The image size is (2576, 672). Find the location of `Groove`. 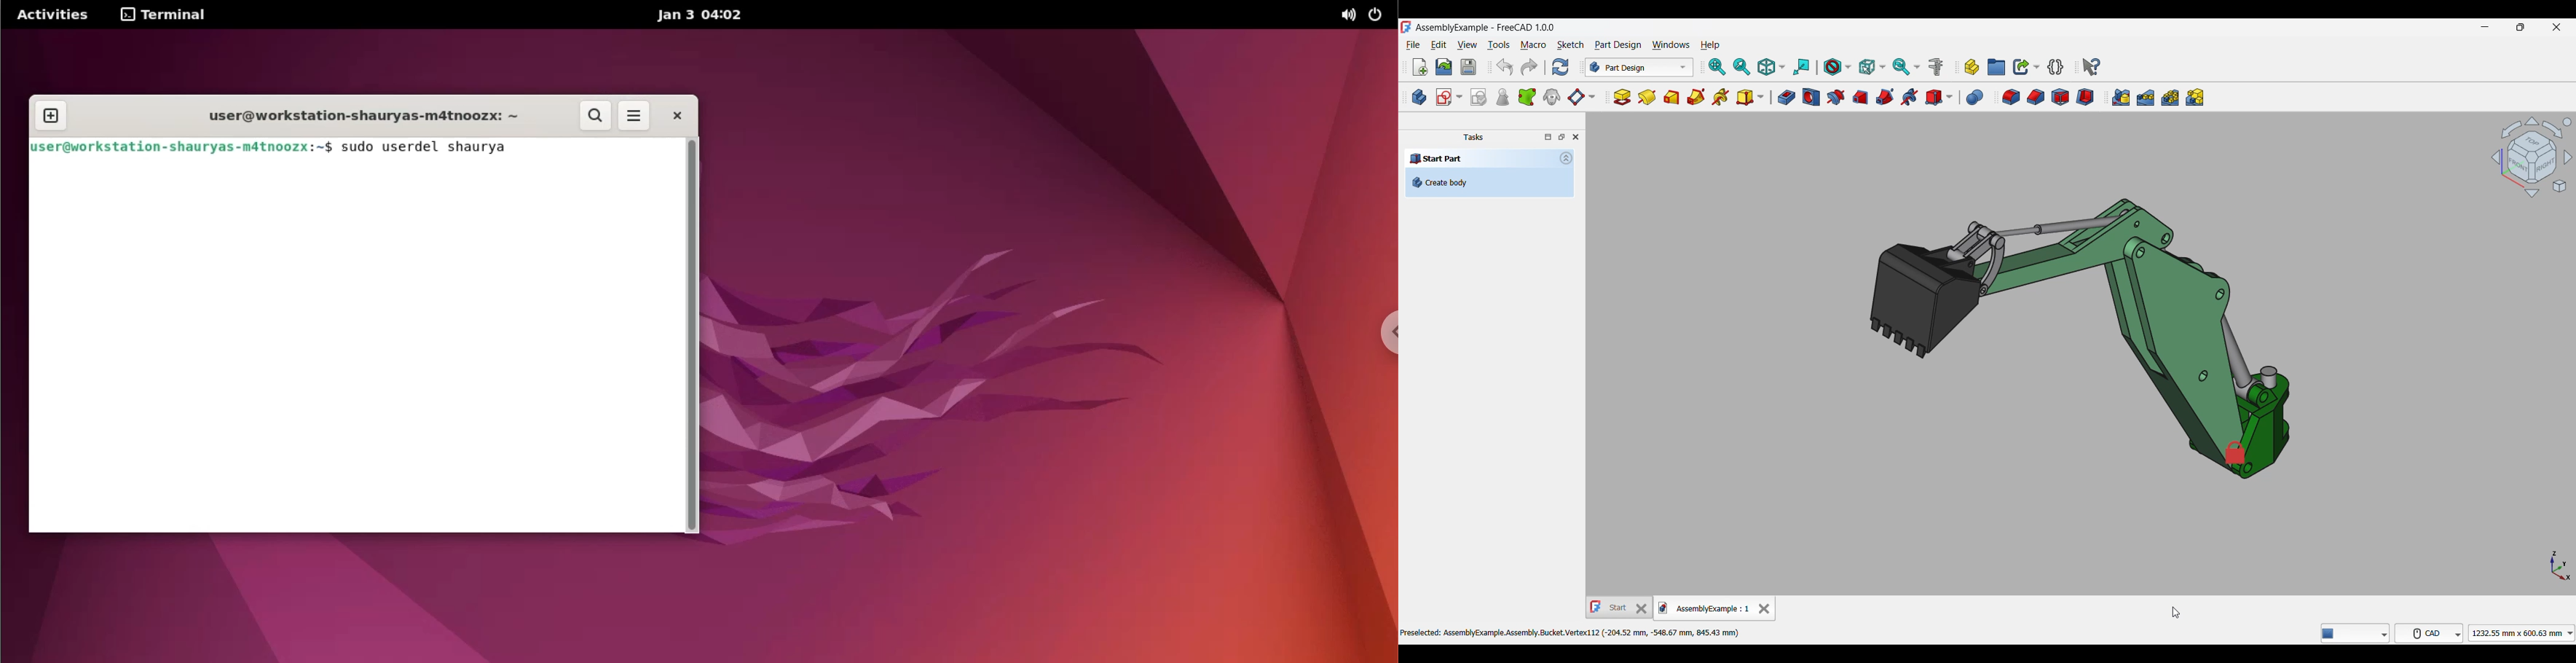

Groove is located at coordinates (1836, 98).